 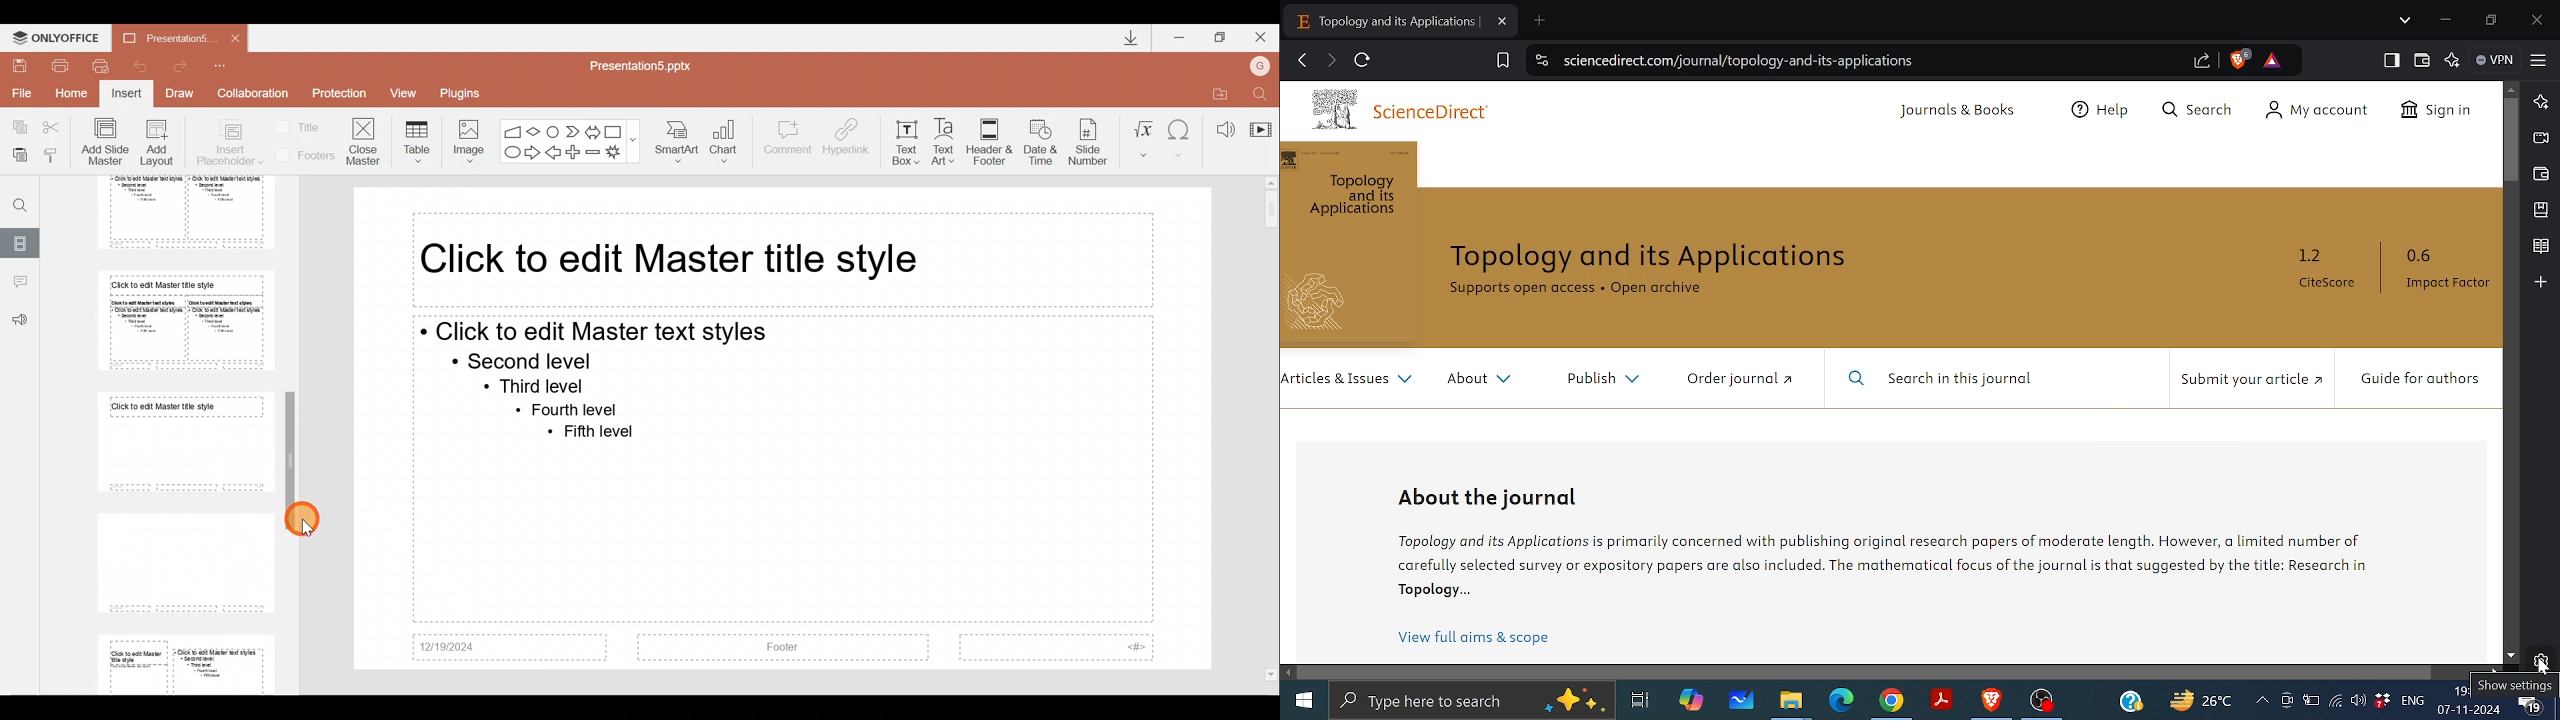 I want to click on Rectangle, so click(x=615, y=130).